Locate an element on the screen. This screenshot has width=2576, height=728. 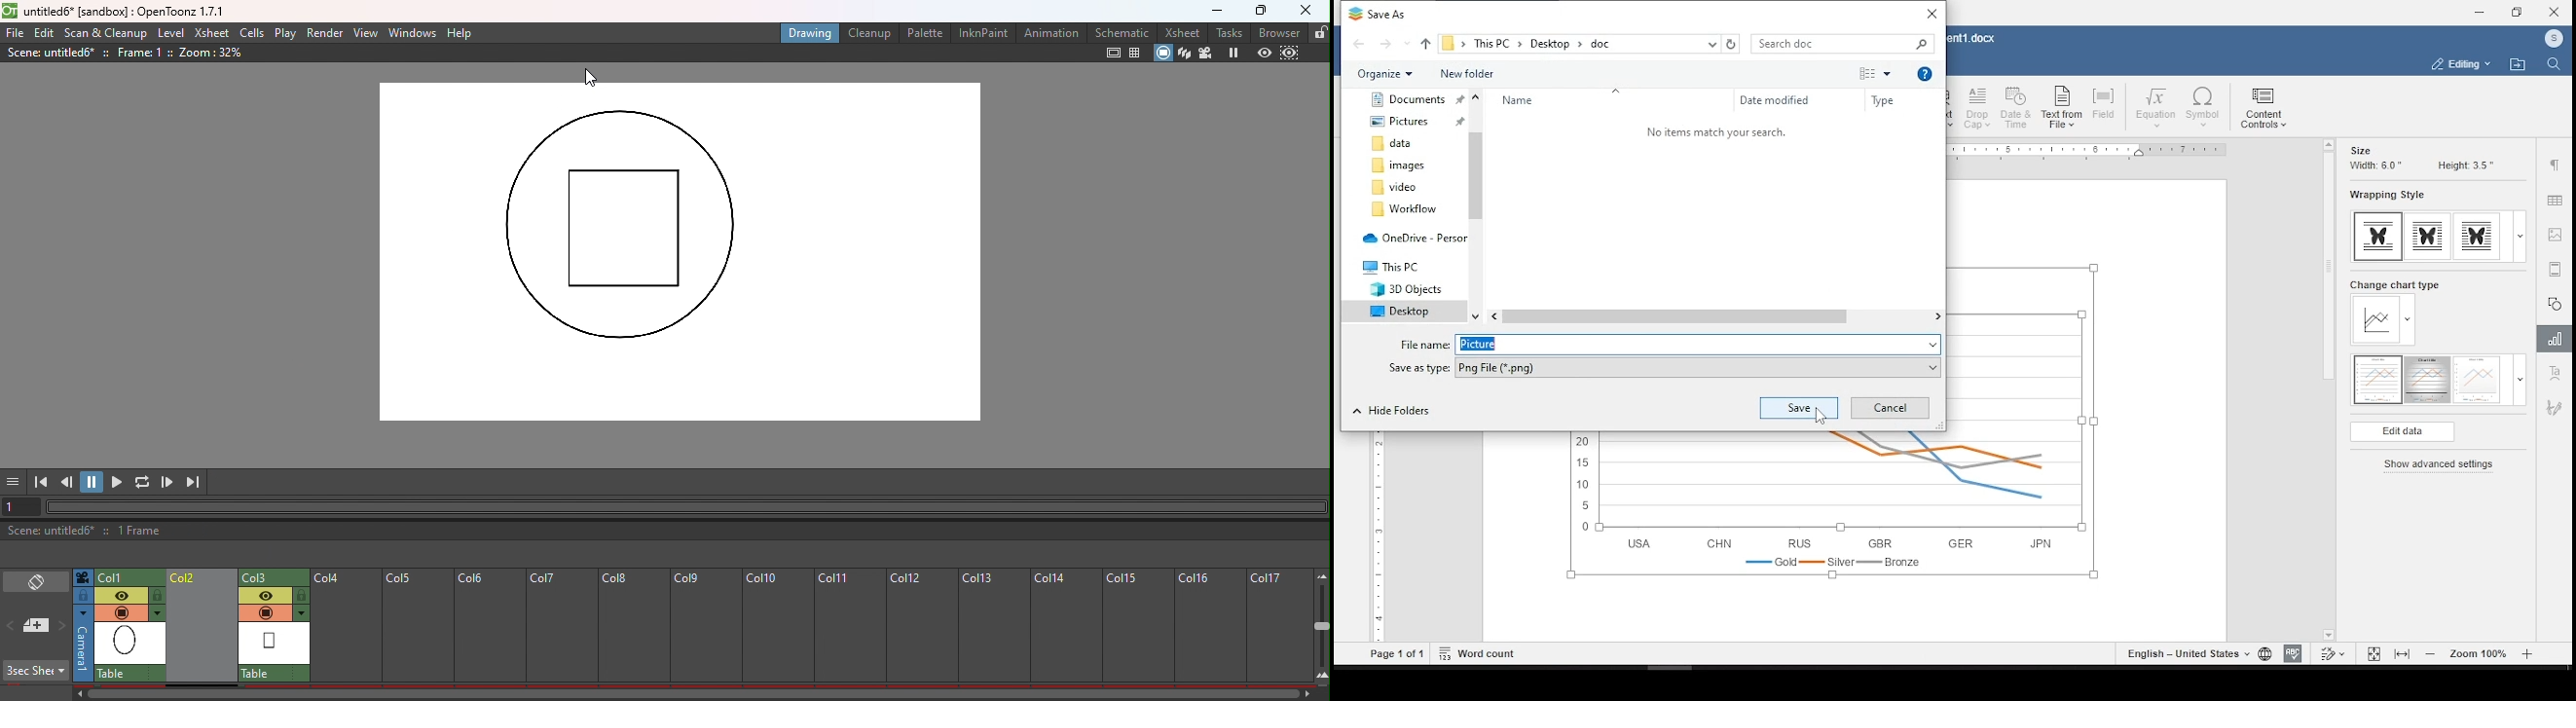
Next memo is located at coordinates (62, 626).